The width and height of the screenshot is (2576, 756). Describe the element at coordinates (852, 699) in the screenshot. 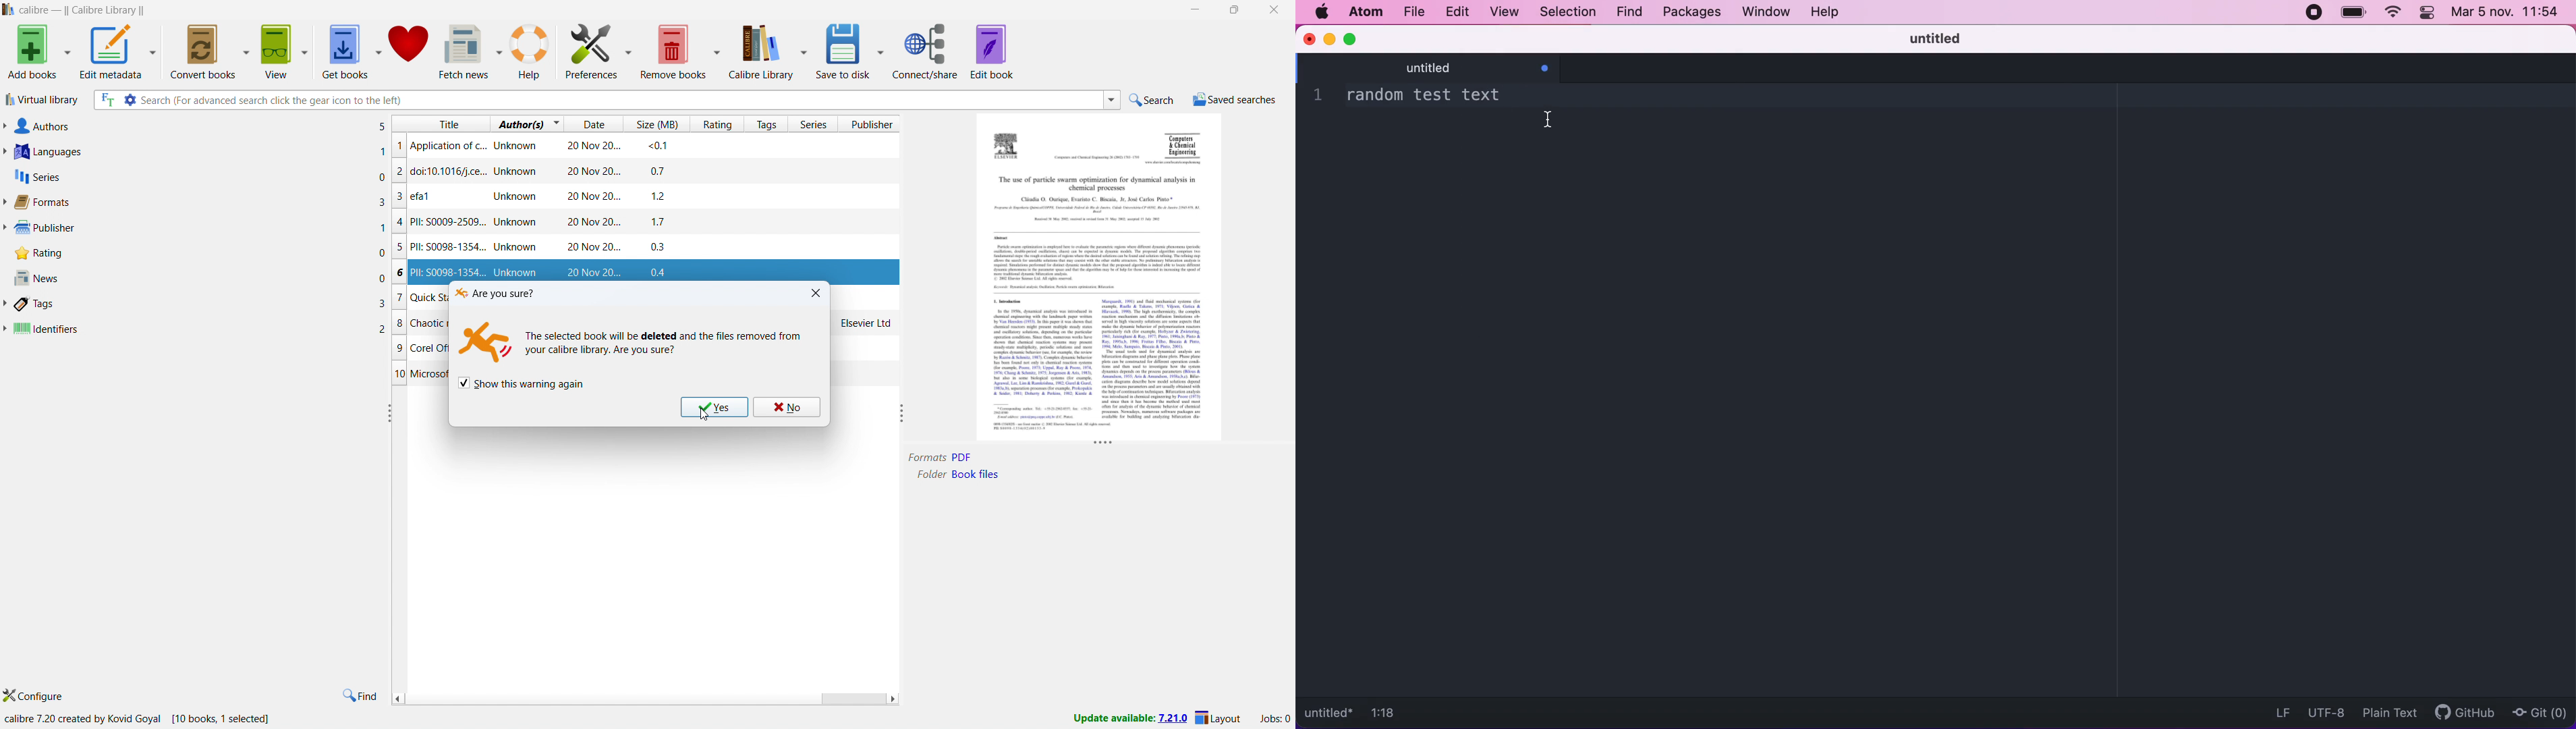

I see `scrollbar` at that location.